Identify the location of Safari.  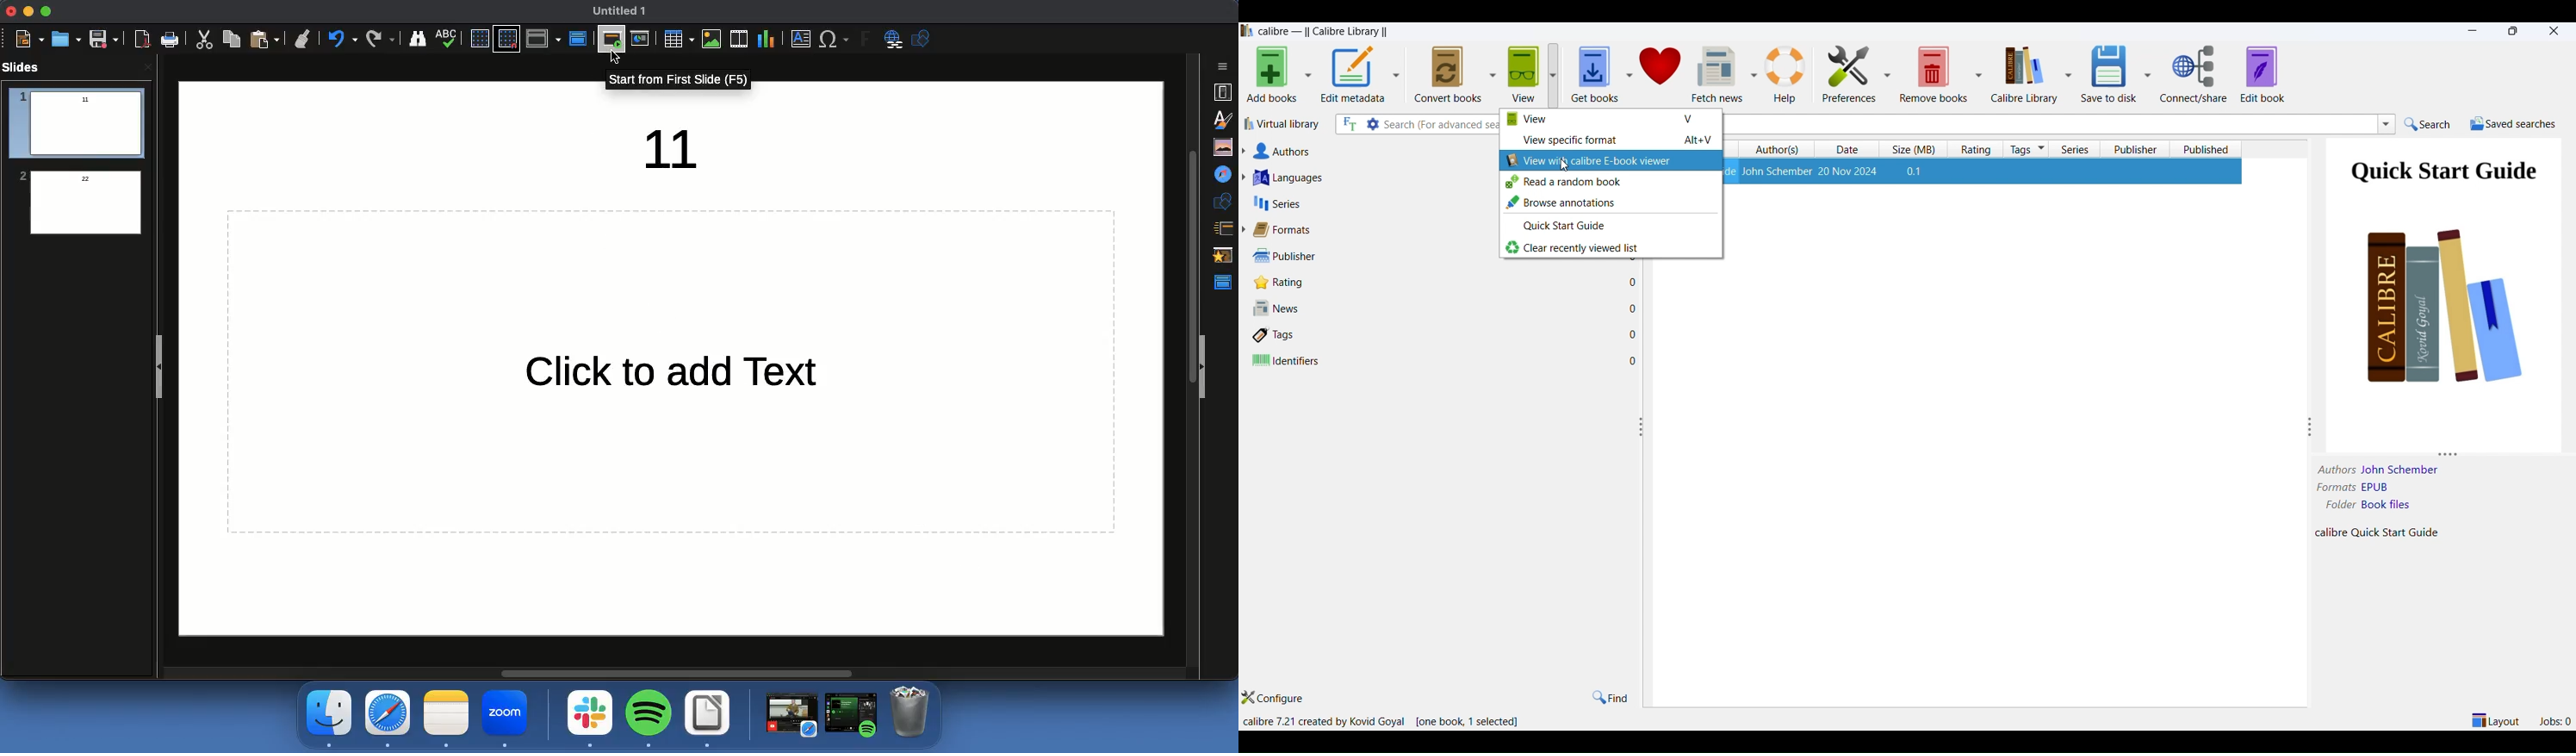
(387, 719).